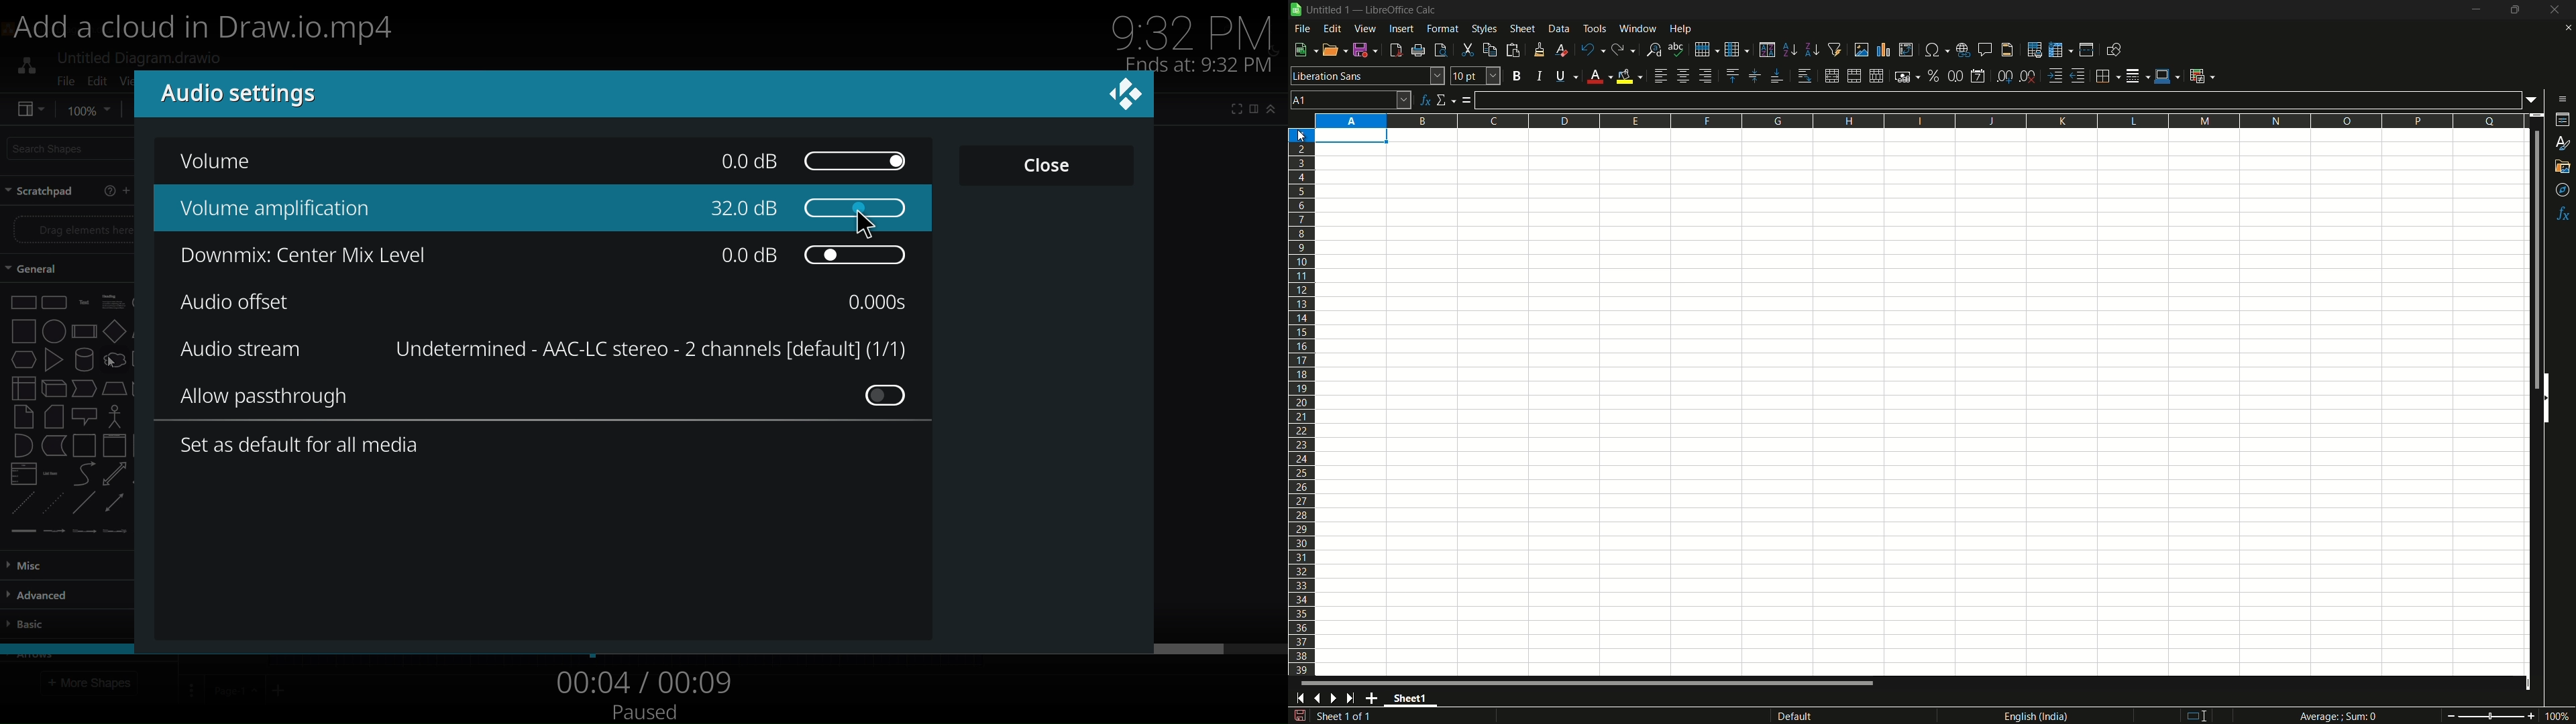  I want to click on duration, so click(883, 302).